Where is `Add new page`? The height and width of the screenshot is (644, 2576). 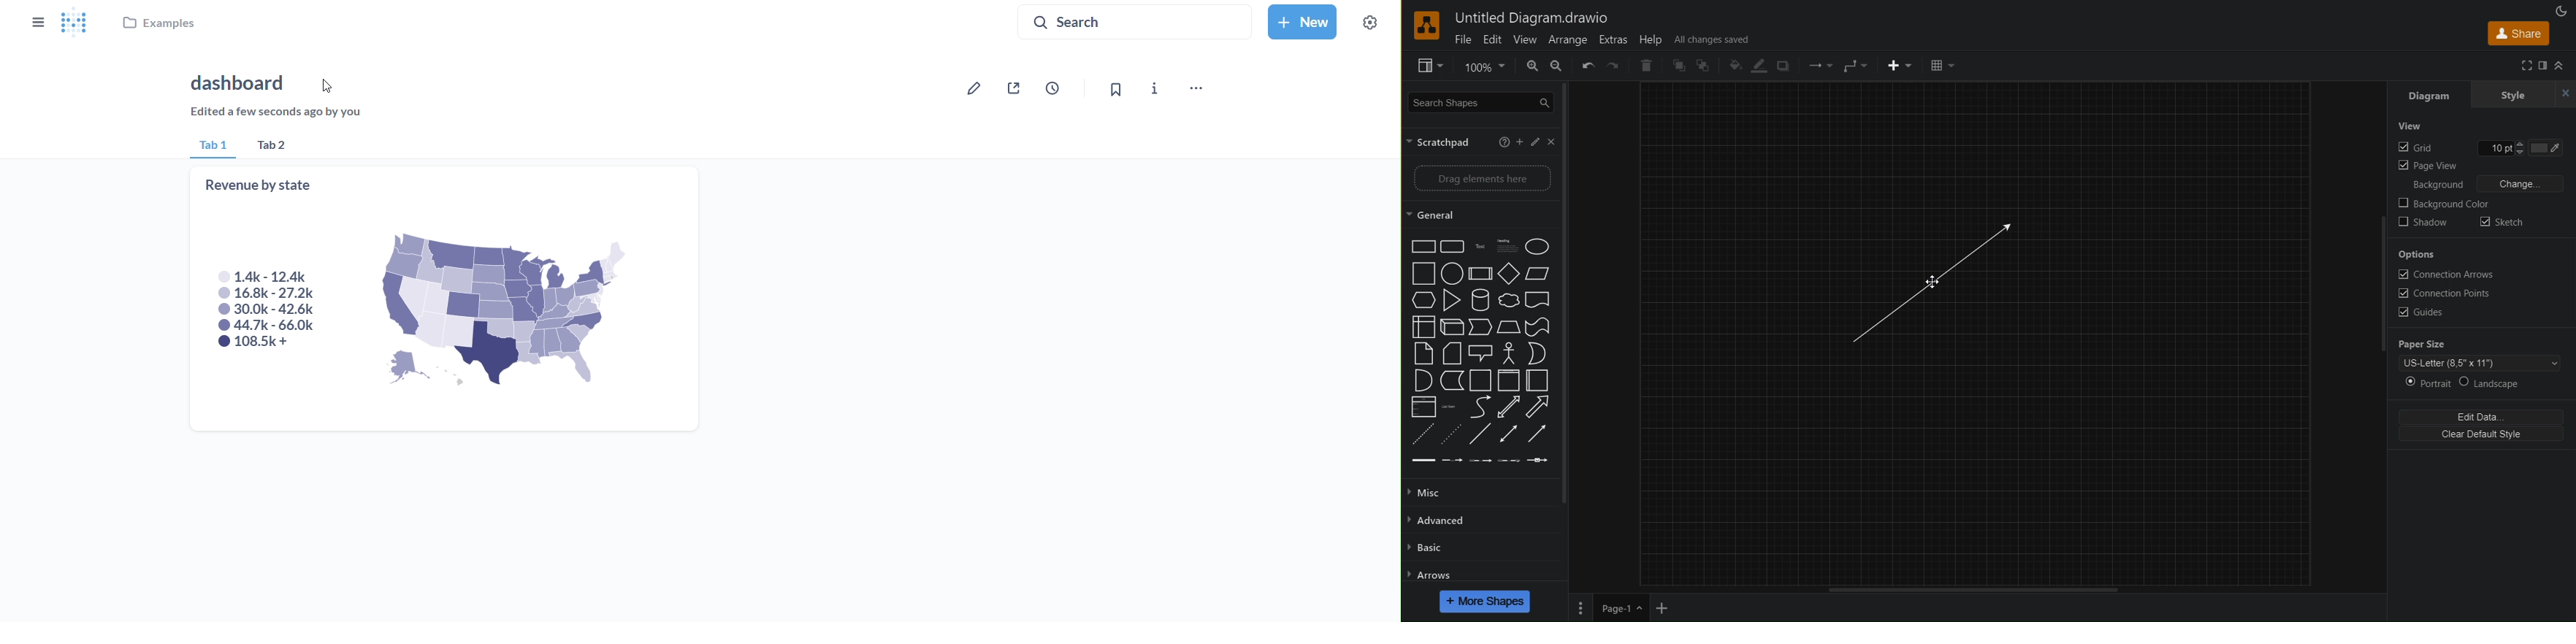
Add new page is located at coordinates (1662, 608).